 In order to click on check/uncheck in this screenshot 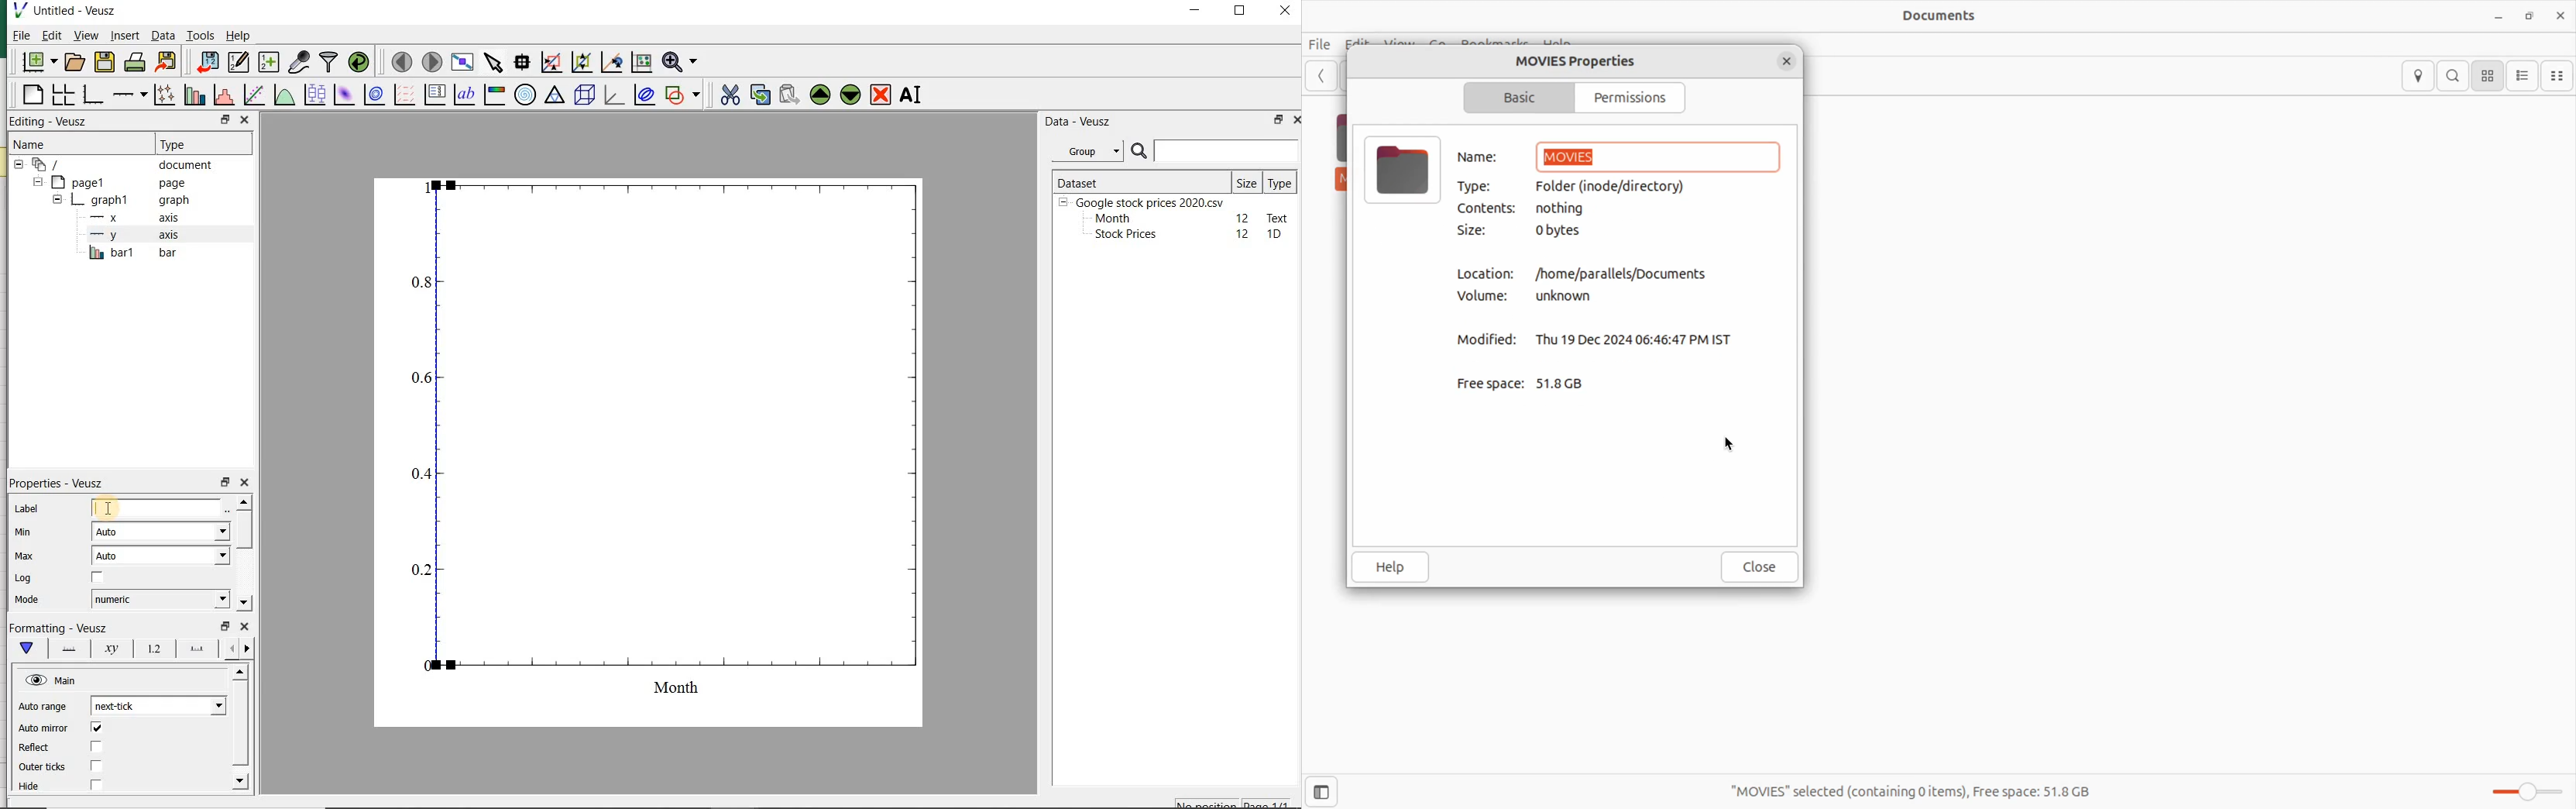, I will do `click(96, 766)`.